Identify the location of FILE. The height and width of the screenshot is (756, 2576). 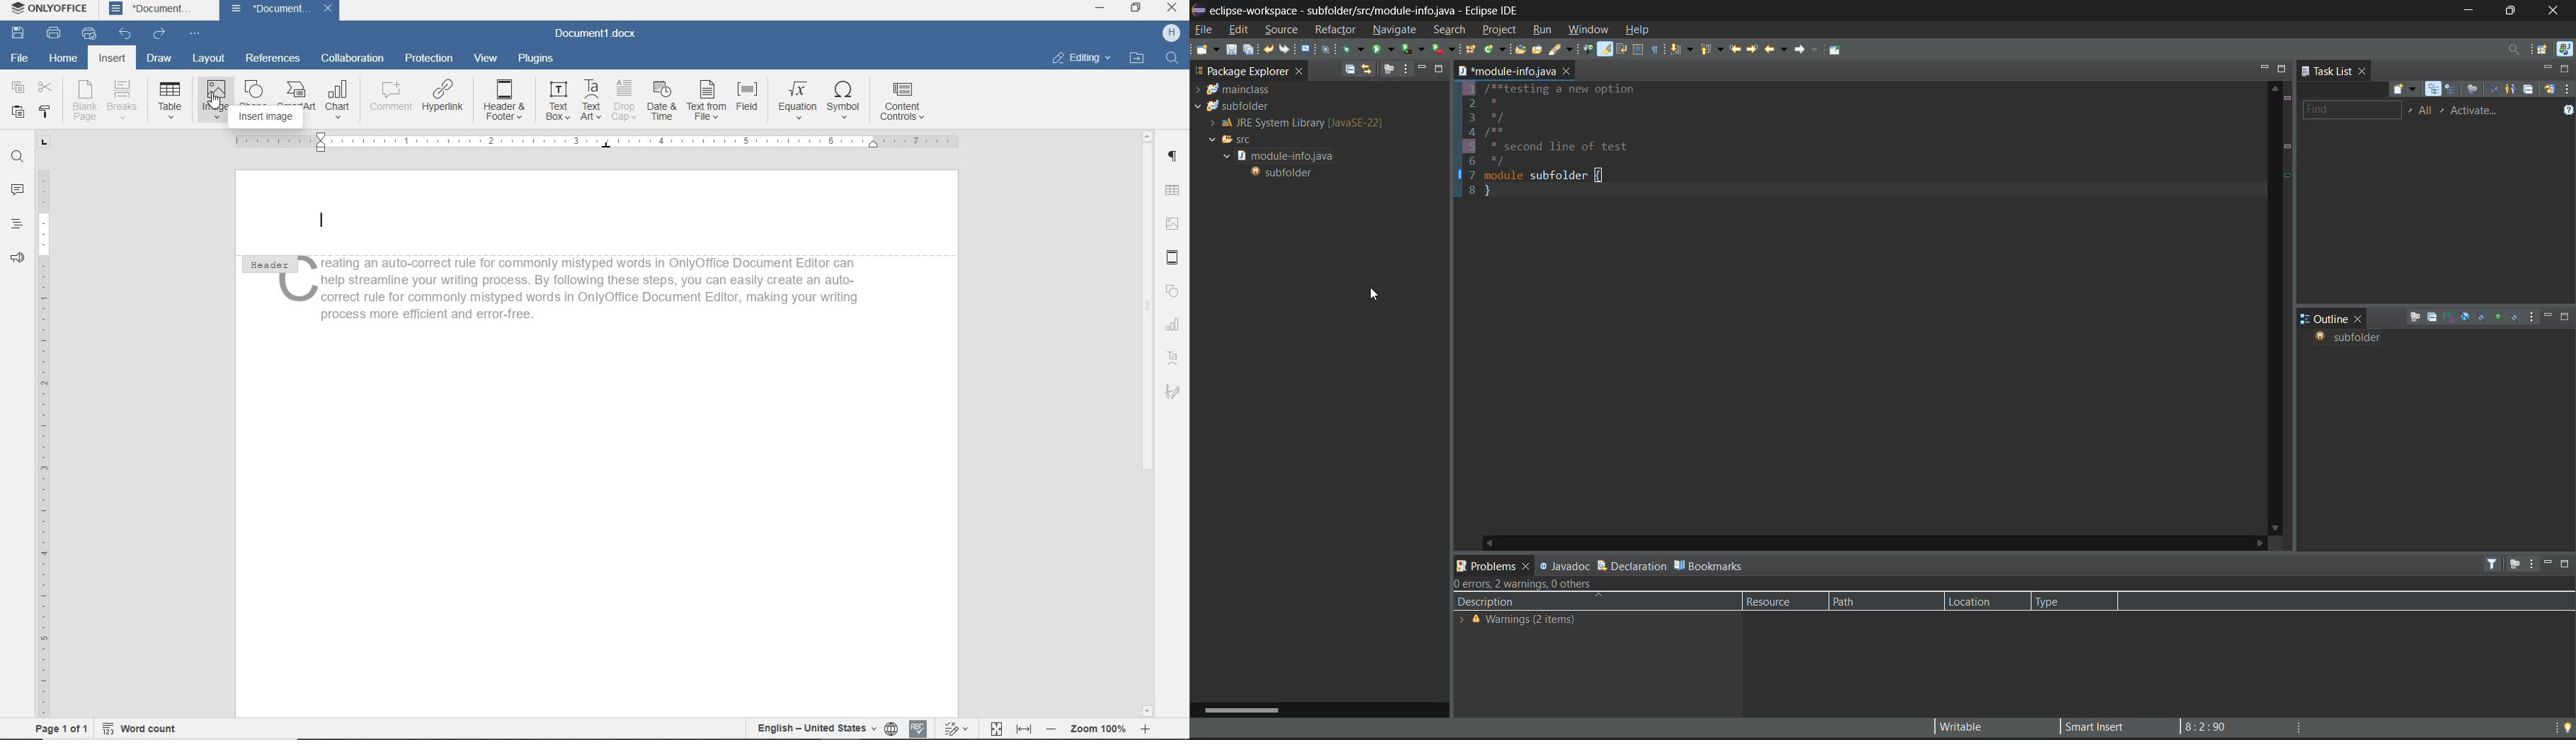
(18, 57).